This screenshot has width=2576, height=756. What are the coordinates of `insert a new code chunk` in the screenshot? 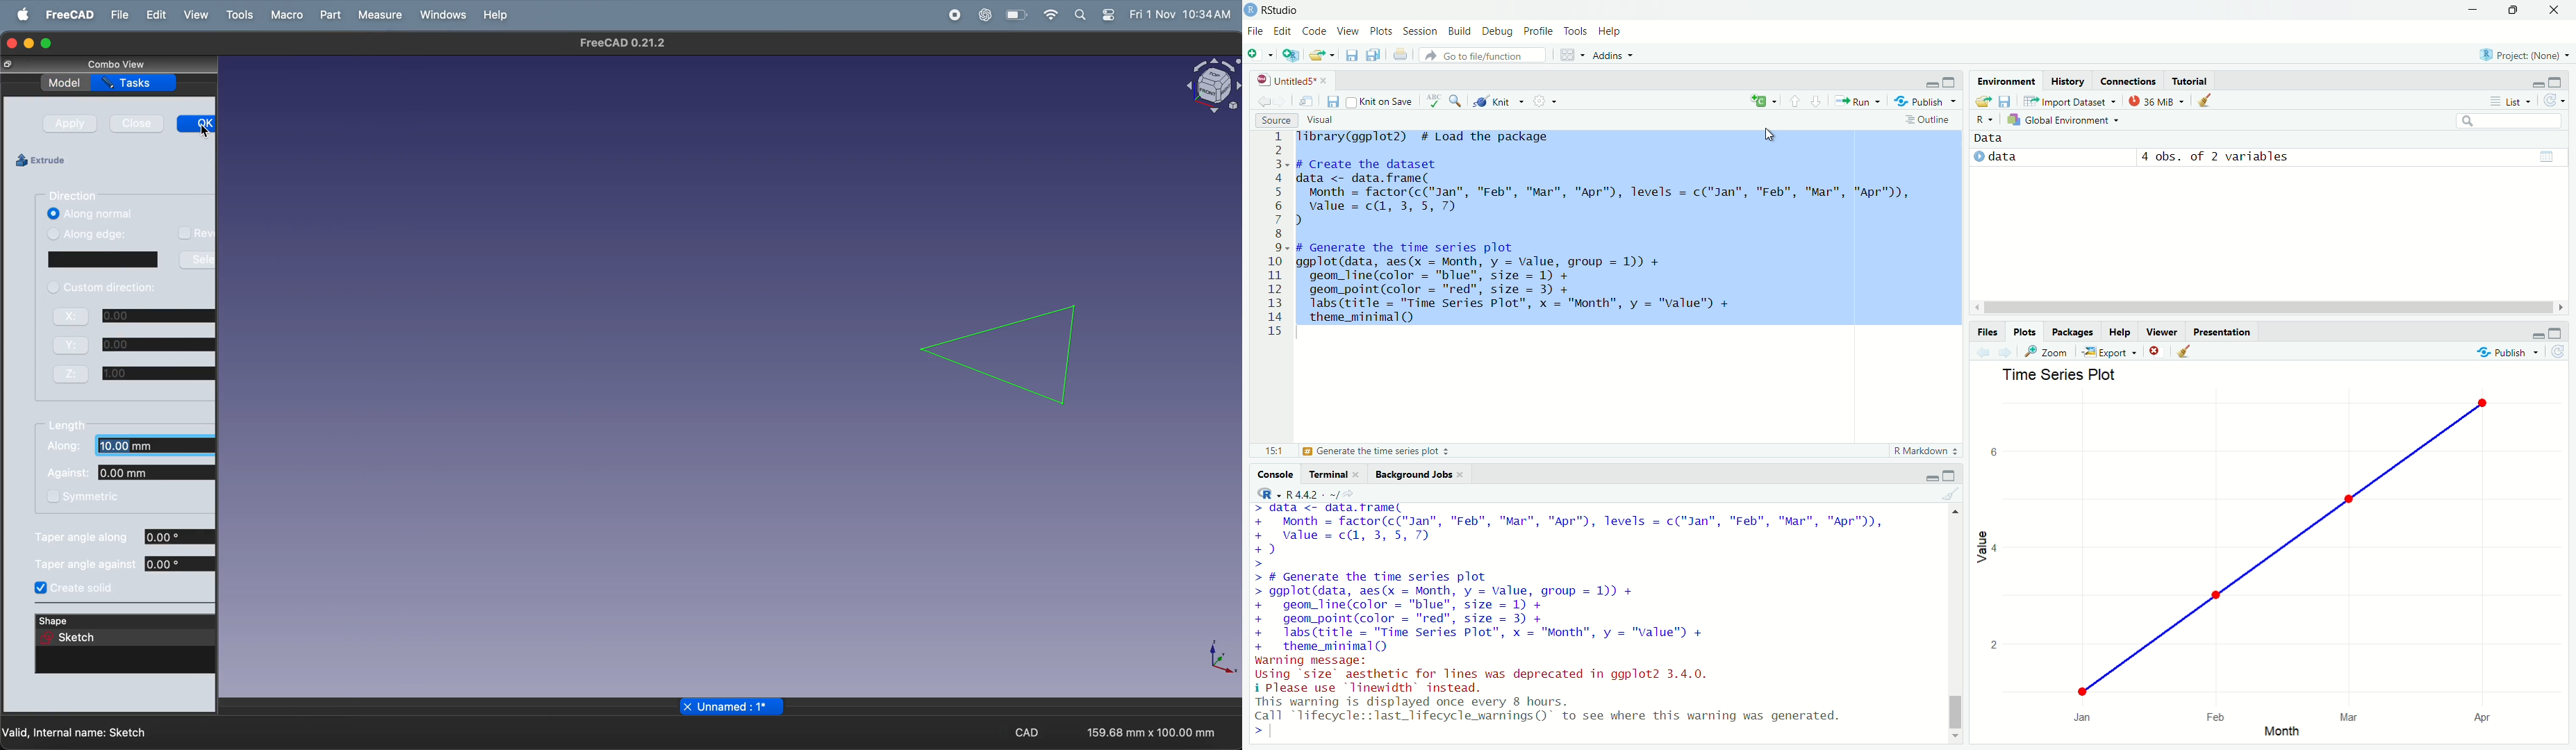 It's located at (1763, 101).